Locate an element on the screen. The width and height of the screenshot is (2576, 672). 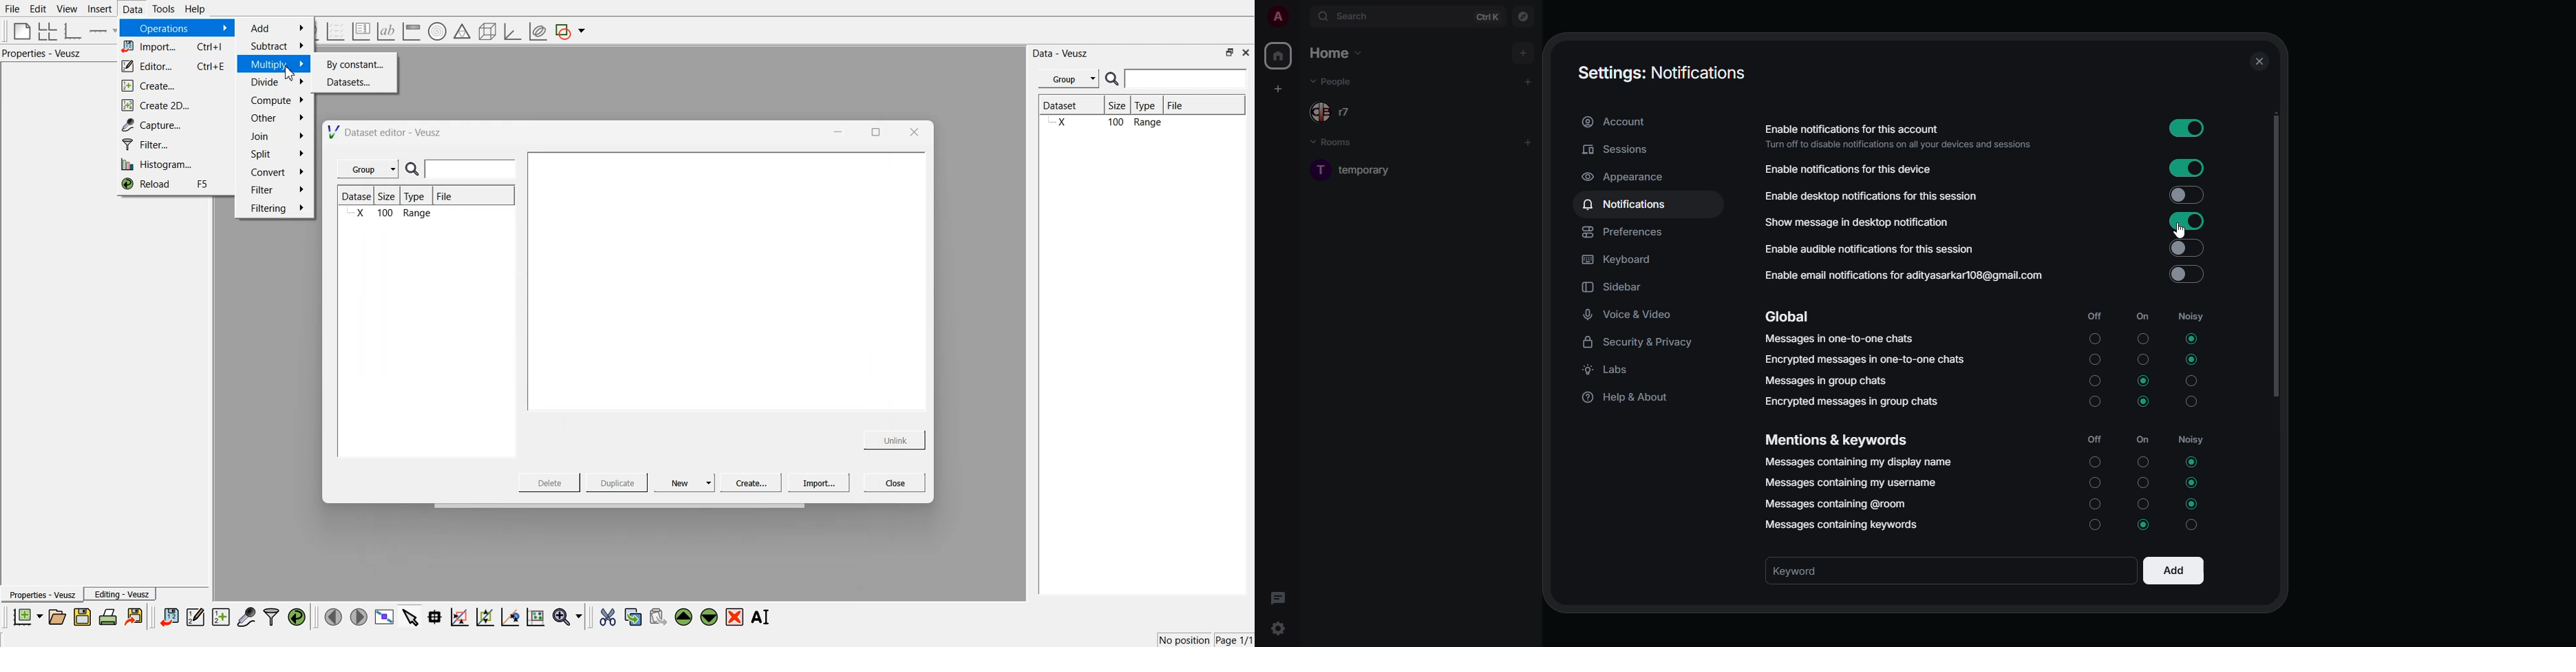
move  the selected widgets down is located at coordinates (709, 616).